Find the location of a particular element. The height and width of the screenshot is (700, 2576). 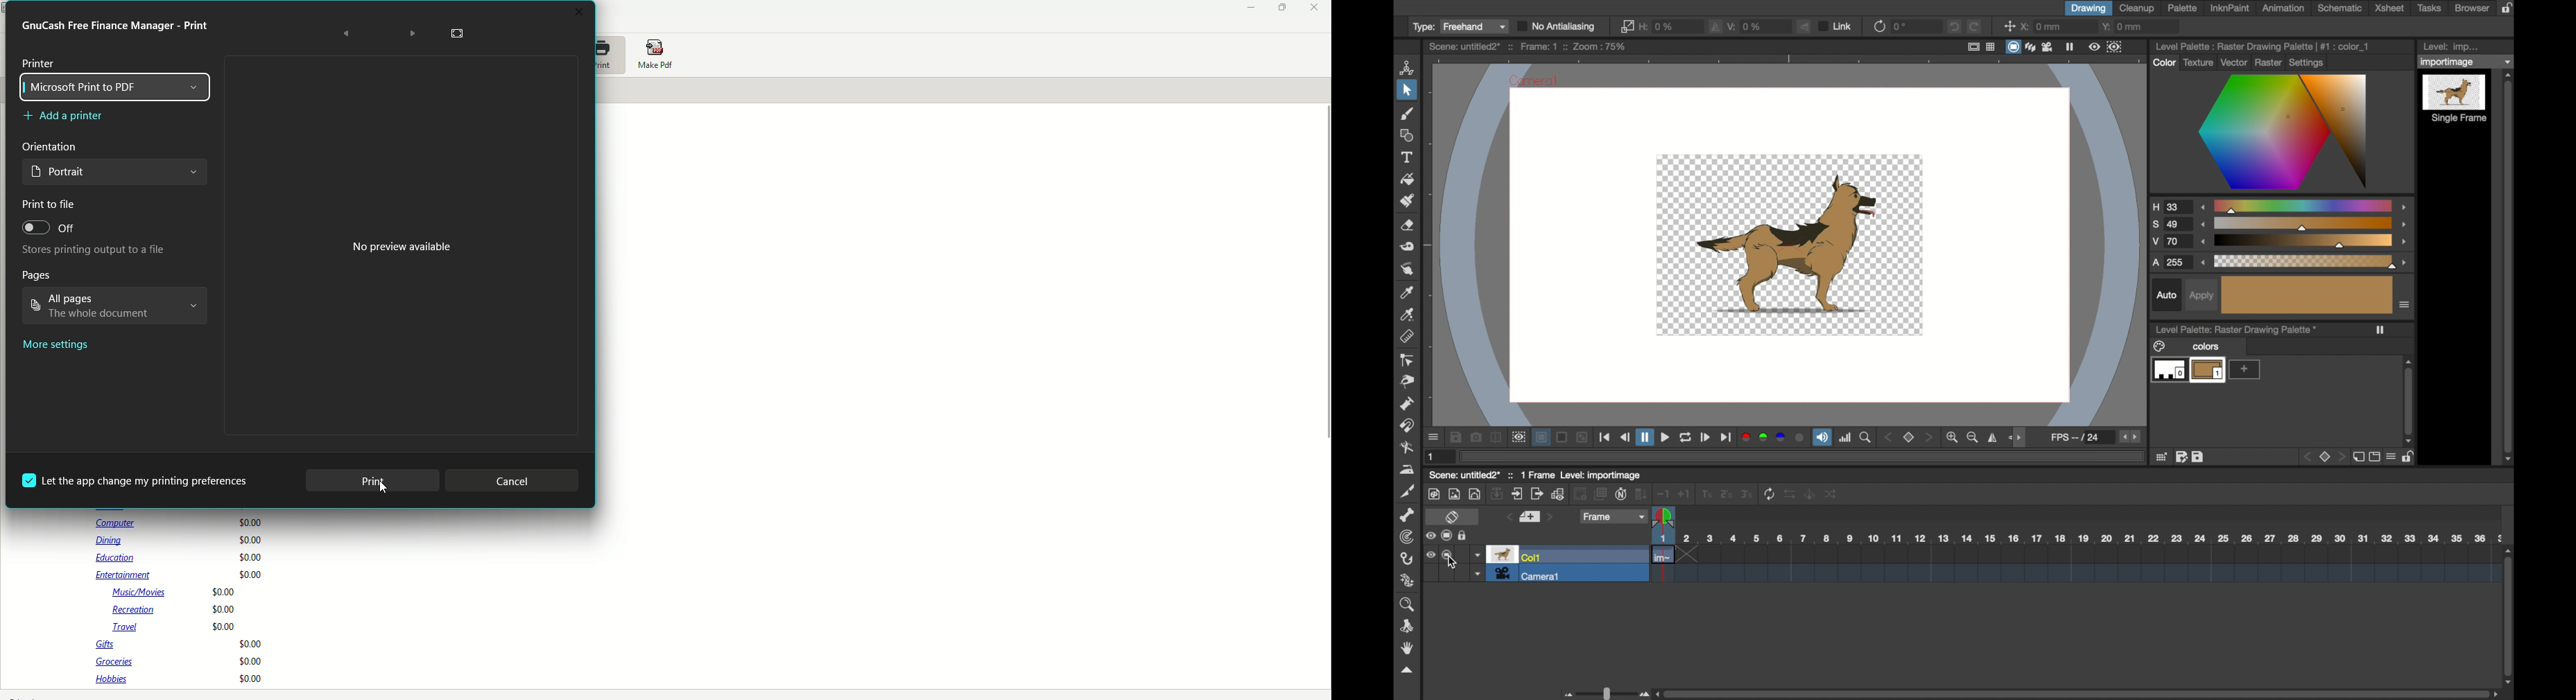

x is located at coordinates (2043, 26).